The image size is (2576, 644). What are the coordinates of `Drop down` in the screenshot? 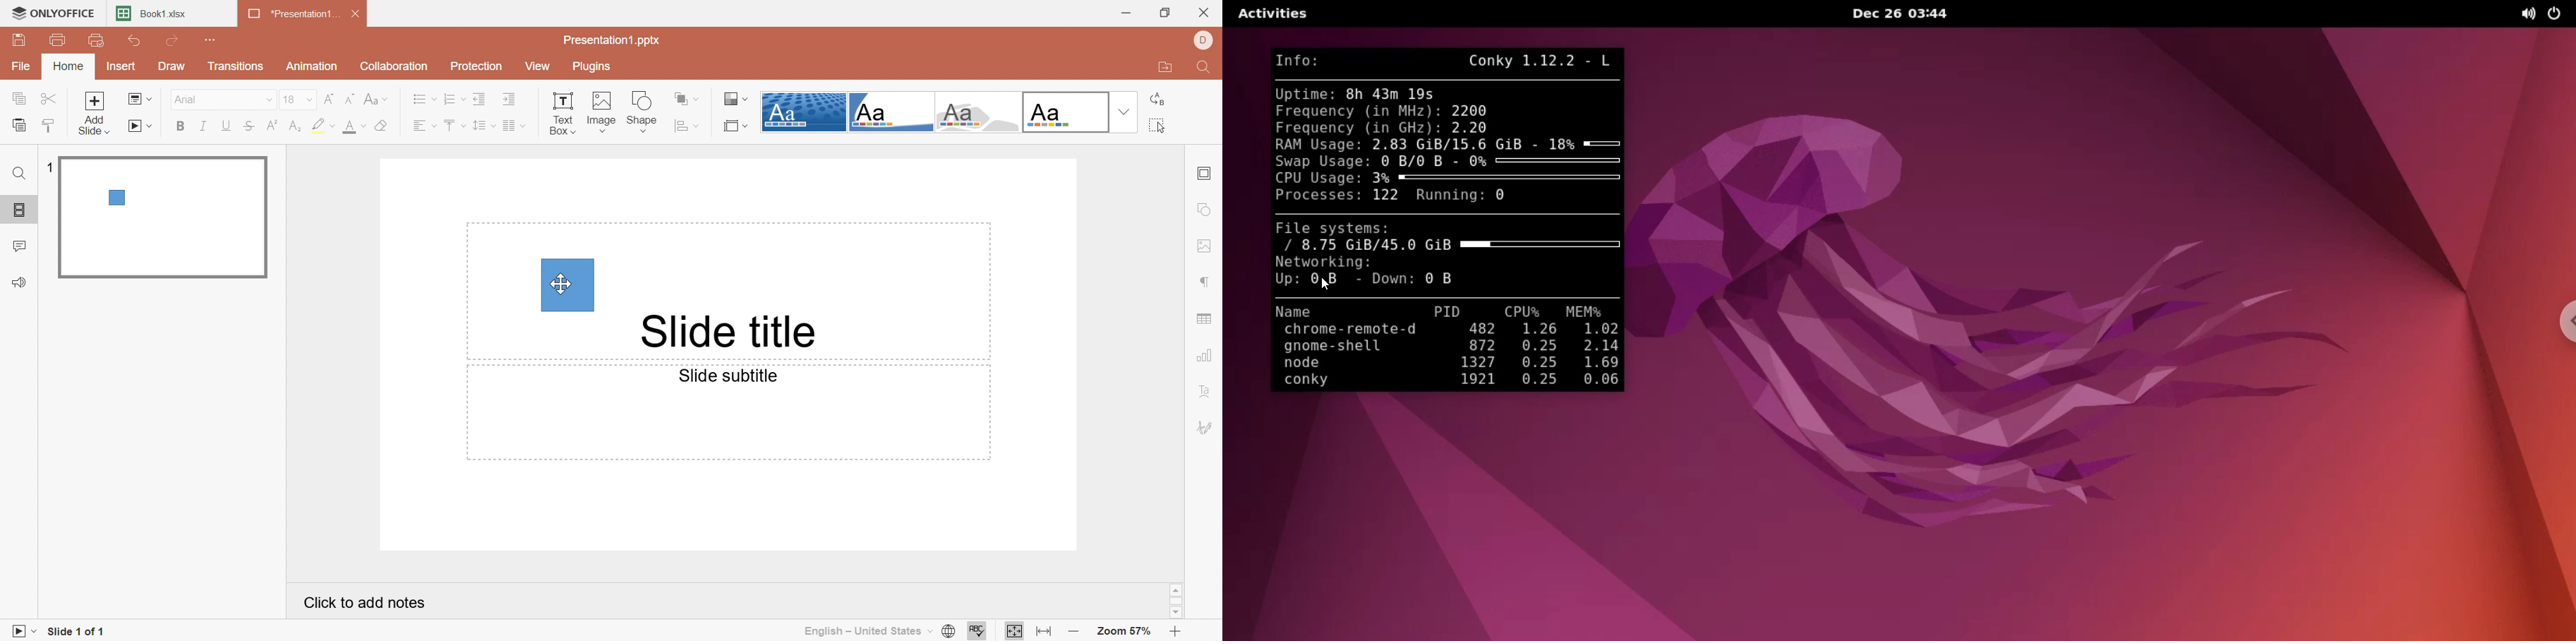 It's located at (264, 99).